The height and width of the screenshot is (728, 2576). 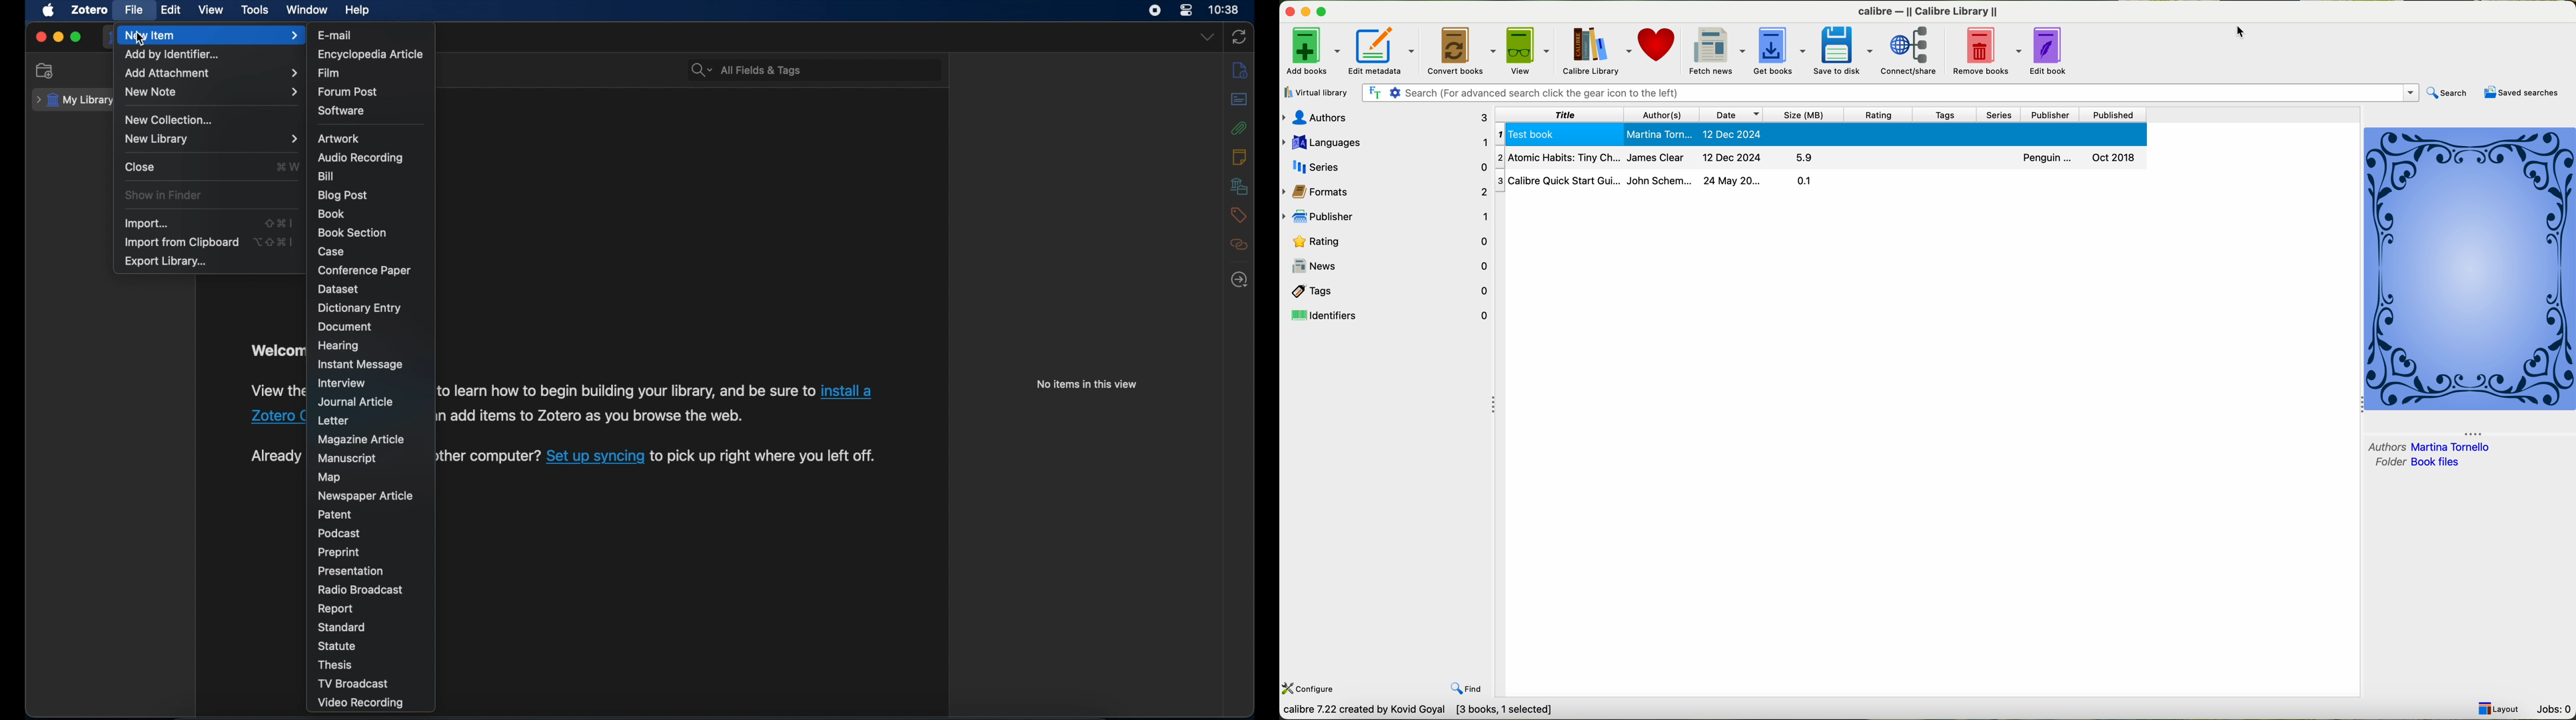 I want to click on letter, so click(x=343, y=421).